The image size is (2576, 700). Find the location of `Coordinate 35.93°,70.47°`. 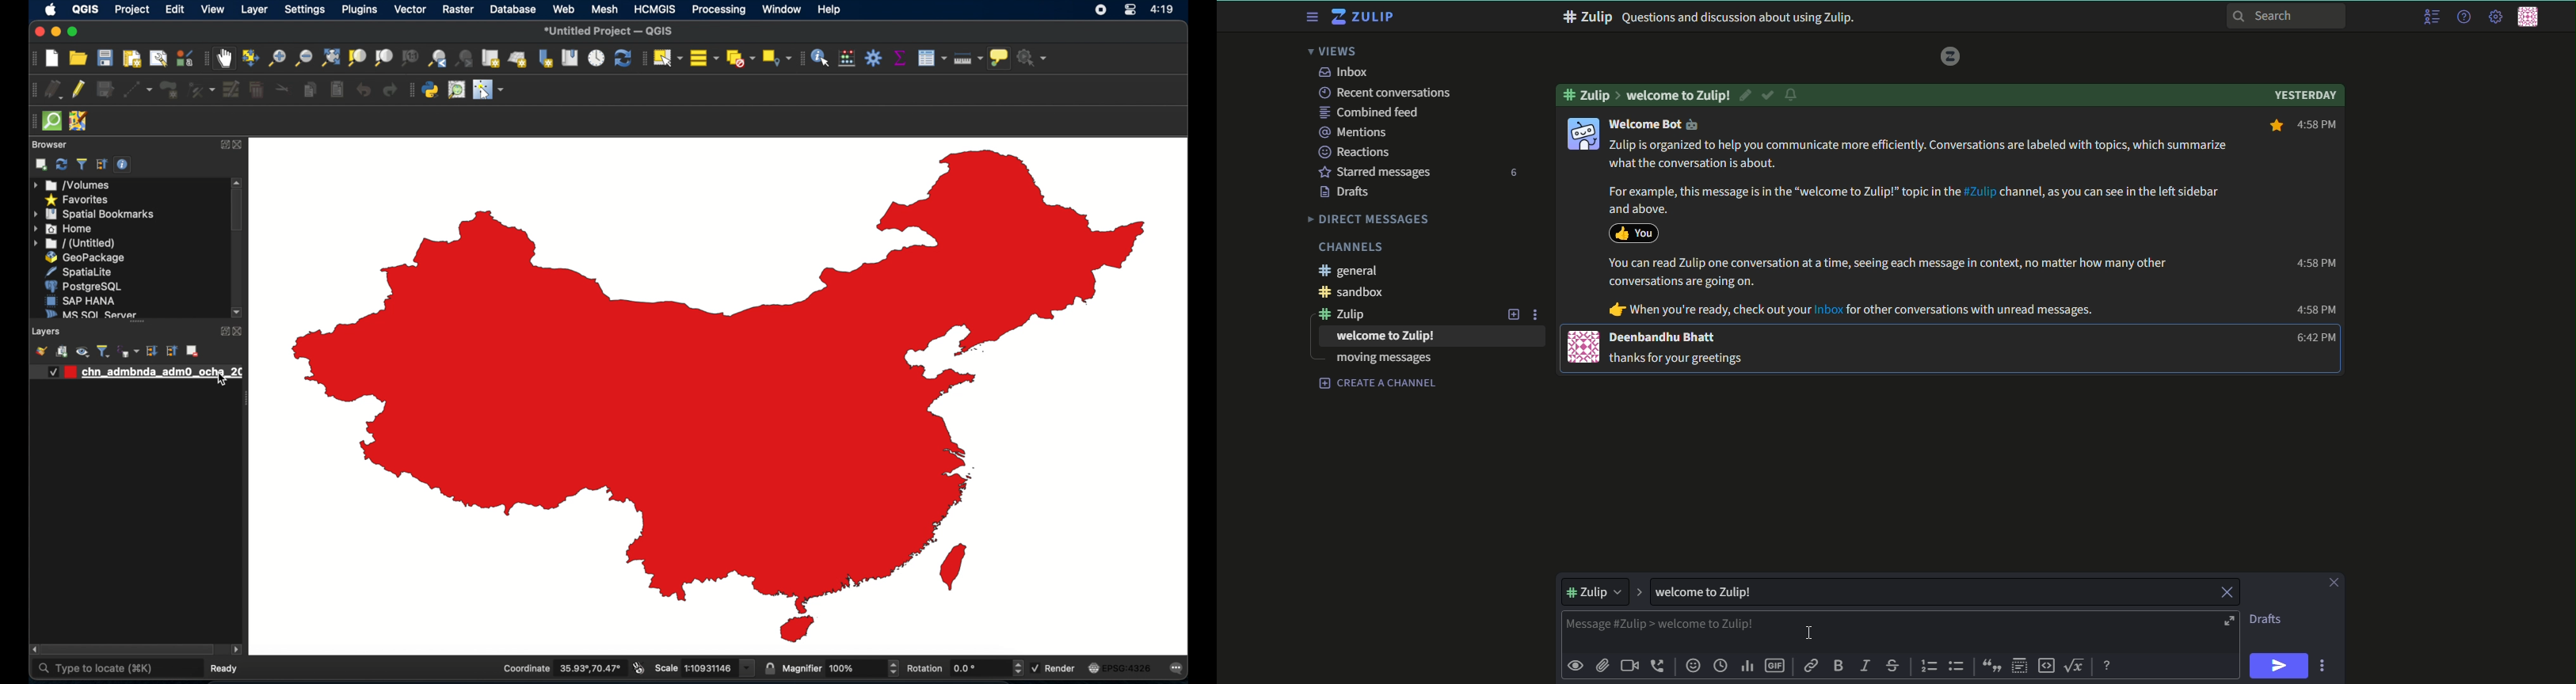

Coordinate 35.93°,70.47° is located at coordinates (562, 668).